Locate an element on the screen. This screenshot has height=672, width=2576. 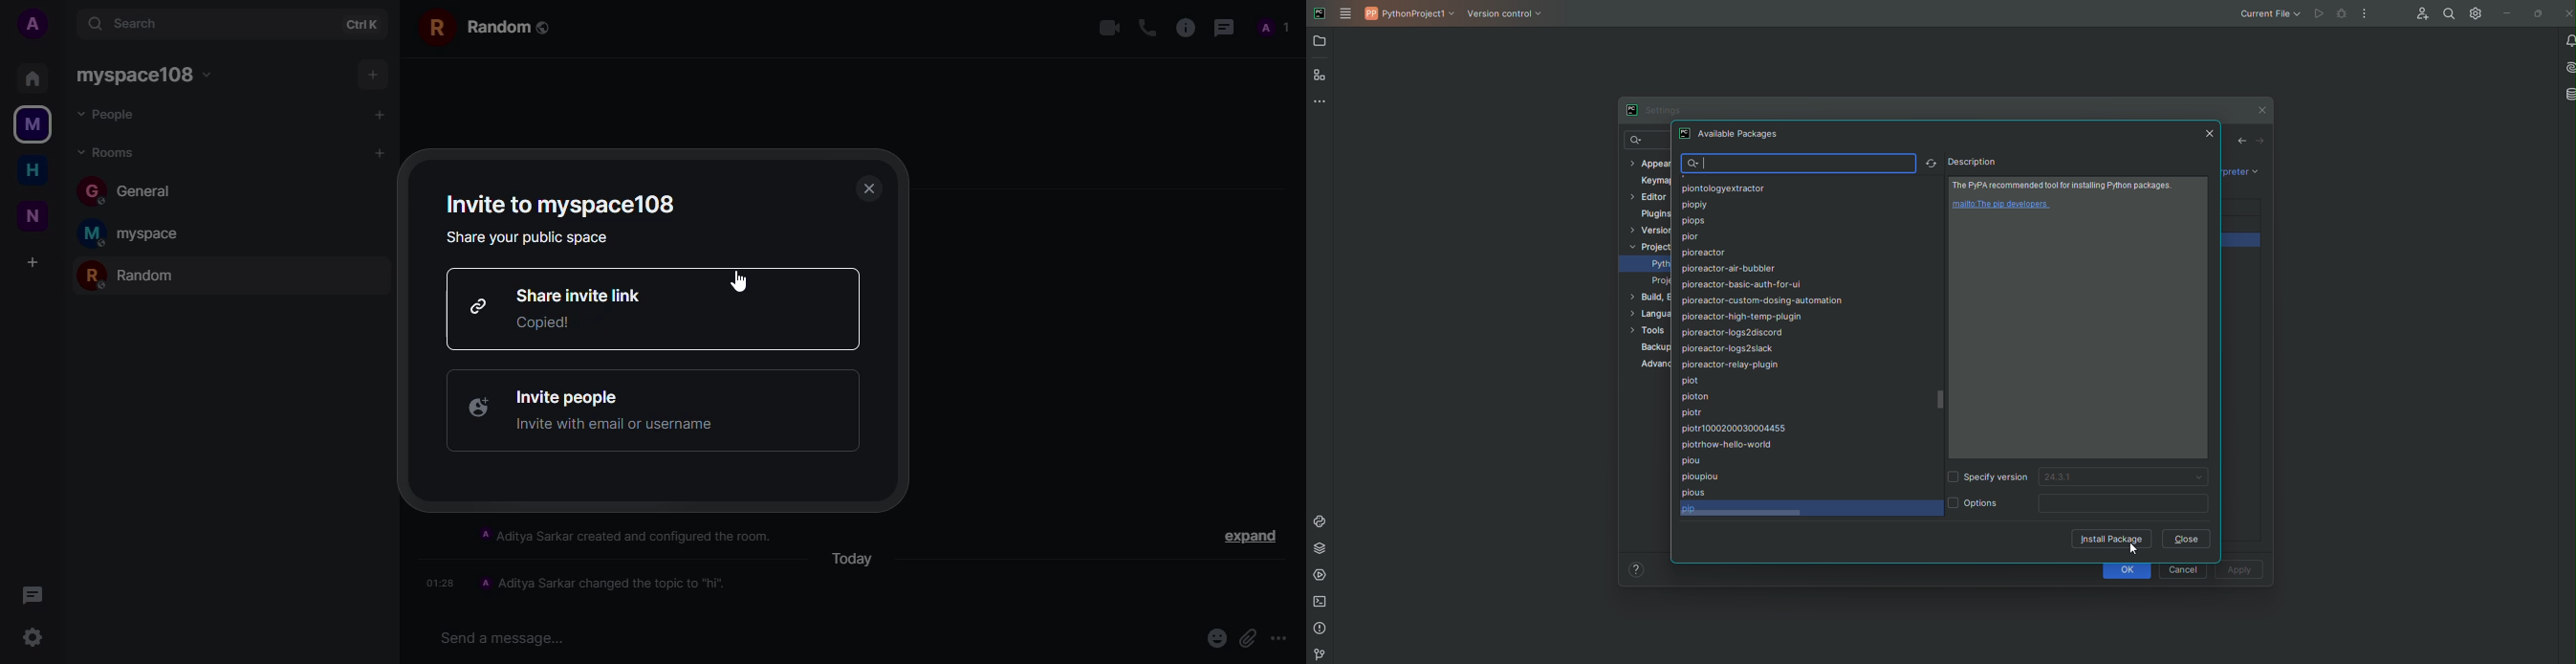
link is located at coordinates (467, 308).